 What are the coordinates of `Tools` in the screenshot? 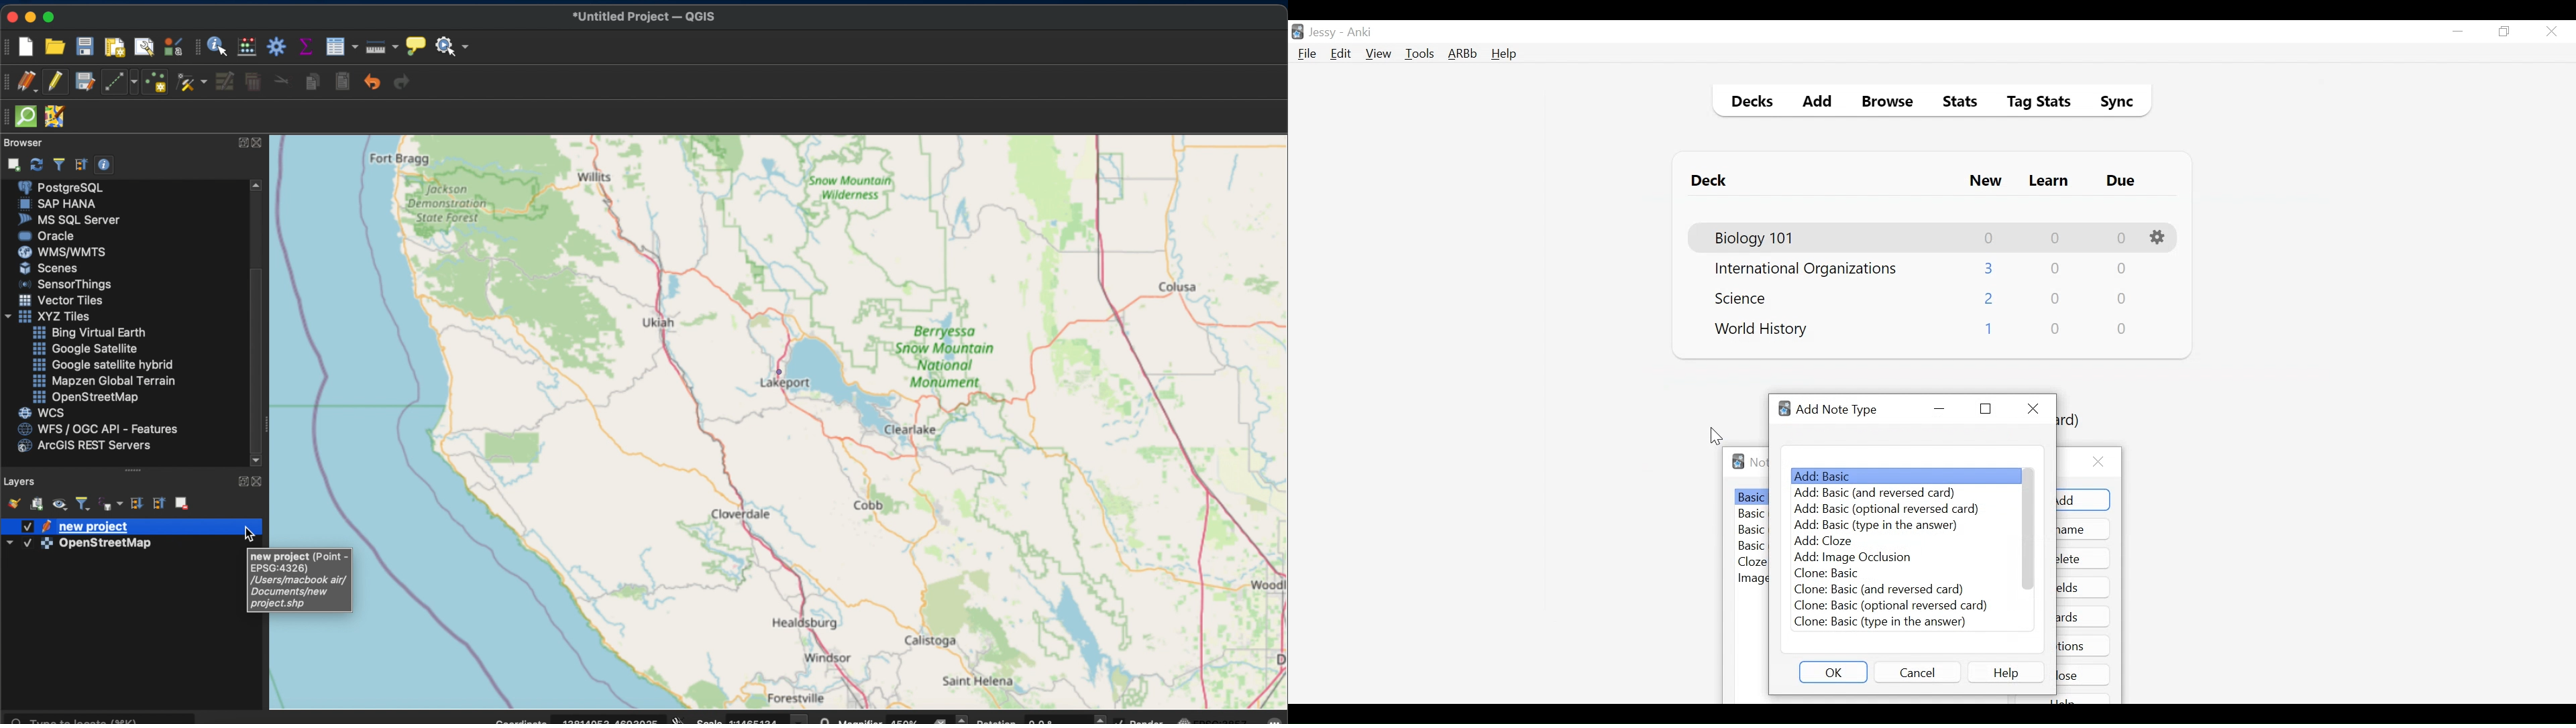 It's located at (1419, 53).